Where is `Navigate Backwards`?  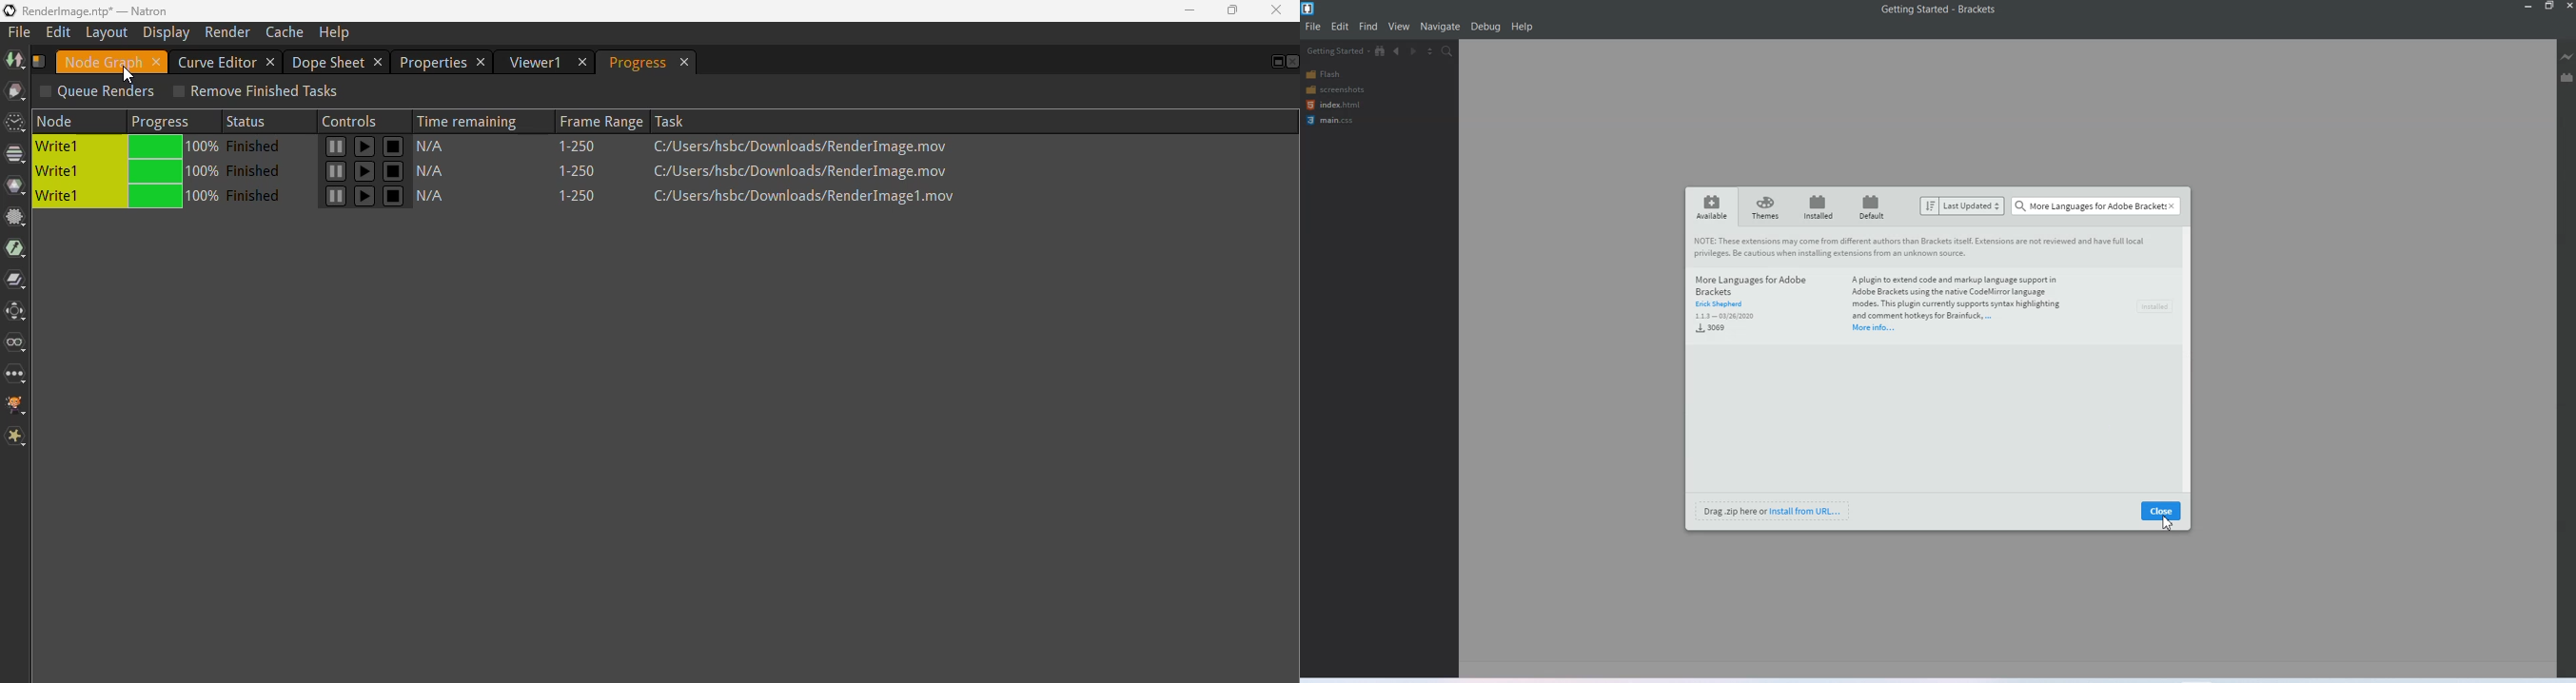
Navigate Backwards is located at coordinates (1398, 51).